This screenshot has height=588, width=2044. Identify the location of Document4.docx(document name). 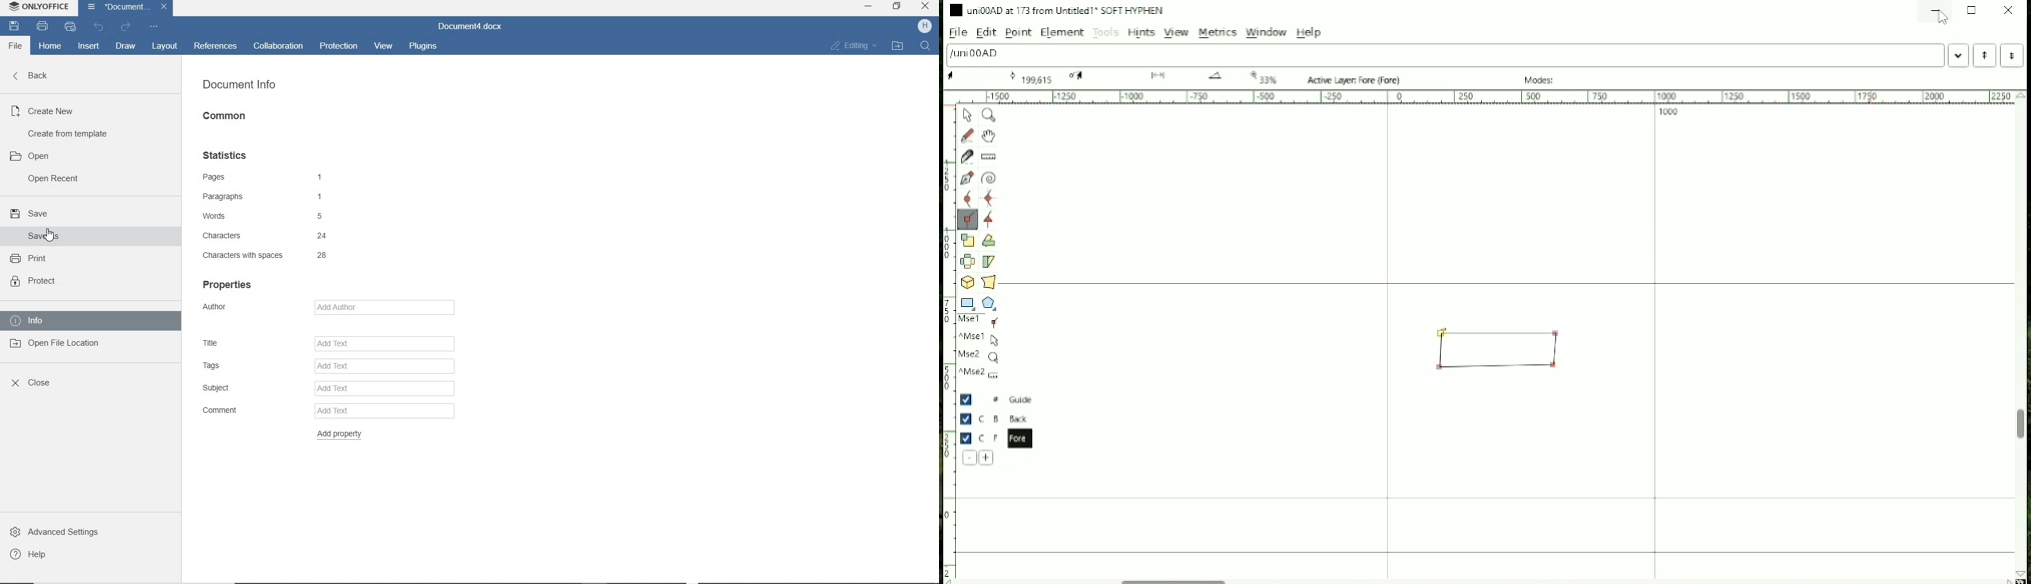
(470, 25).